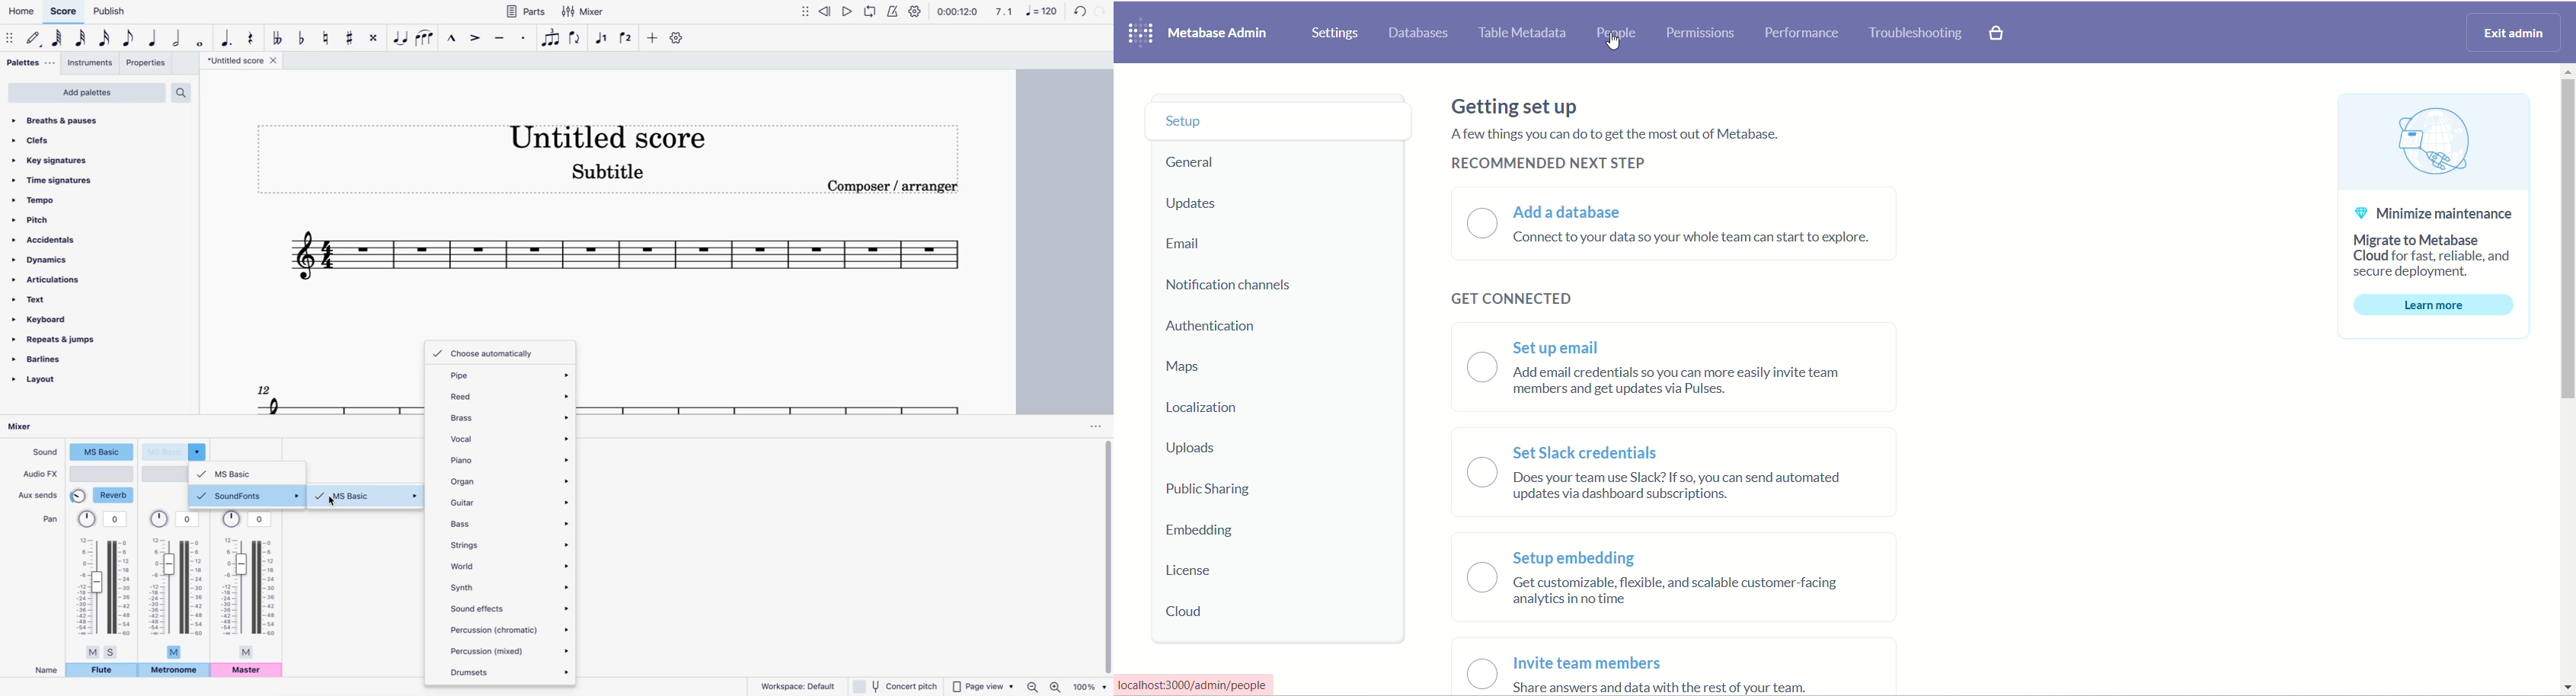  Describe the element at coordinates (86, 93) in the screenshot. I see `add palettes` at that location.